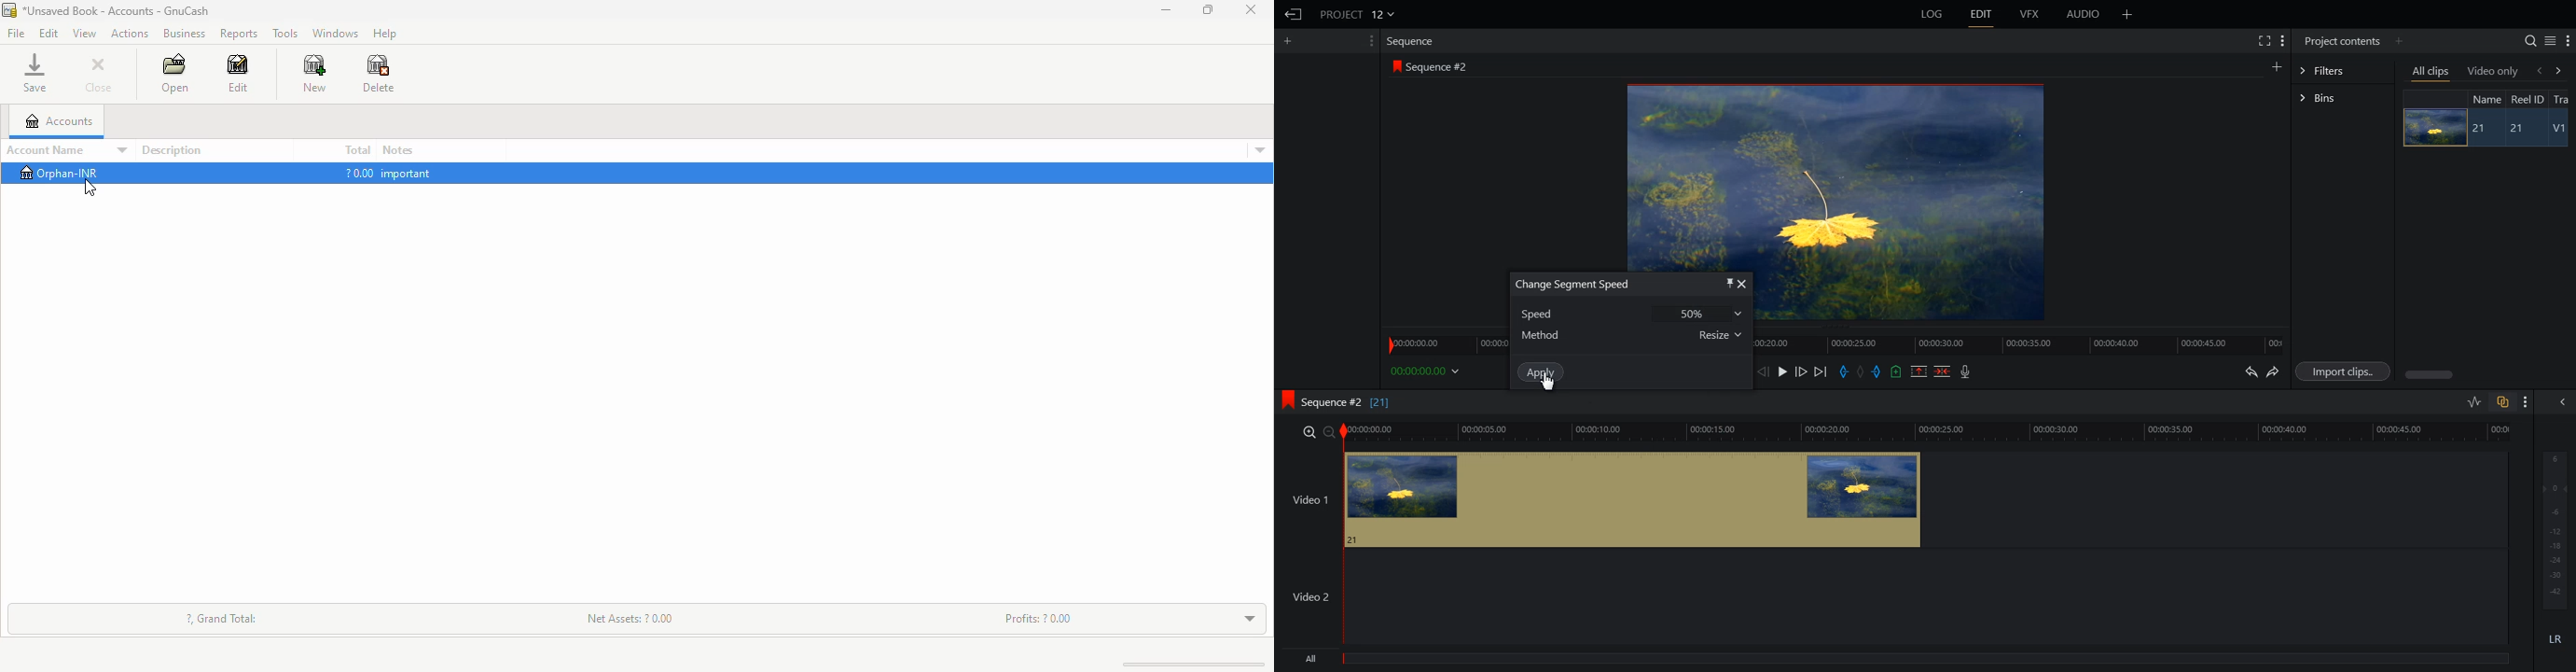 The height and width of the screenshot is (672, 2576). I want to click on Video 2, so click(1891, 597).